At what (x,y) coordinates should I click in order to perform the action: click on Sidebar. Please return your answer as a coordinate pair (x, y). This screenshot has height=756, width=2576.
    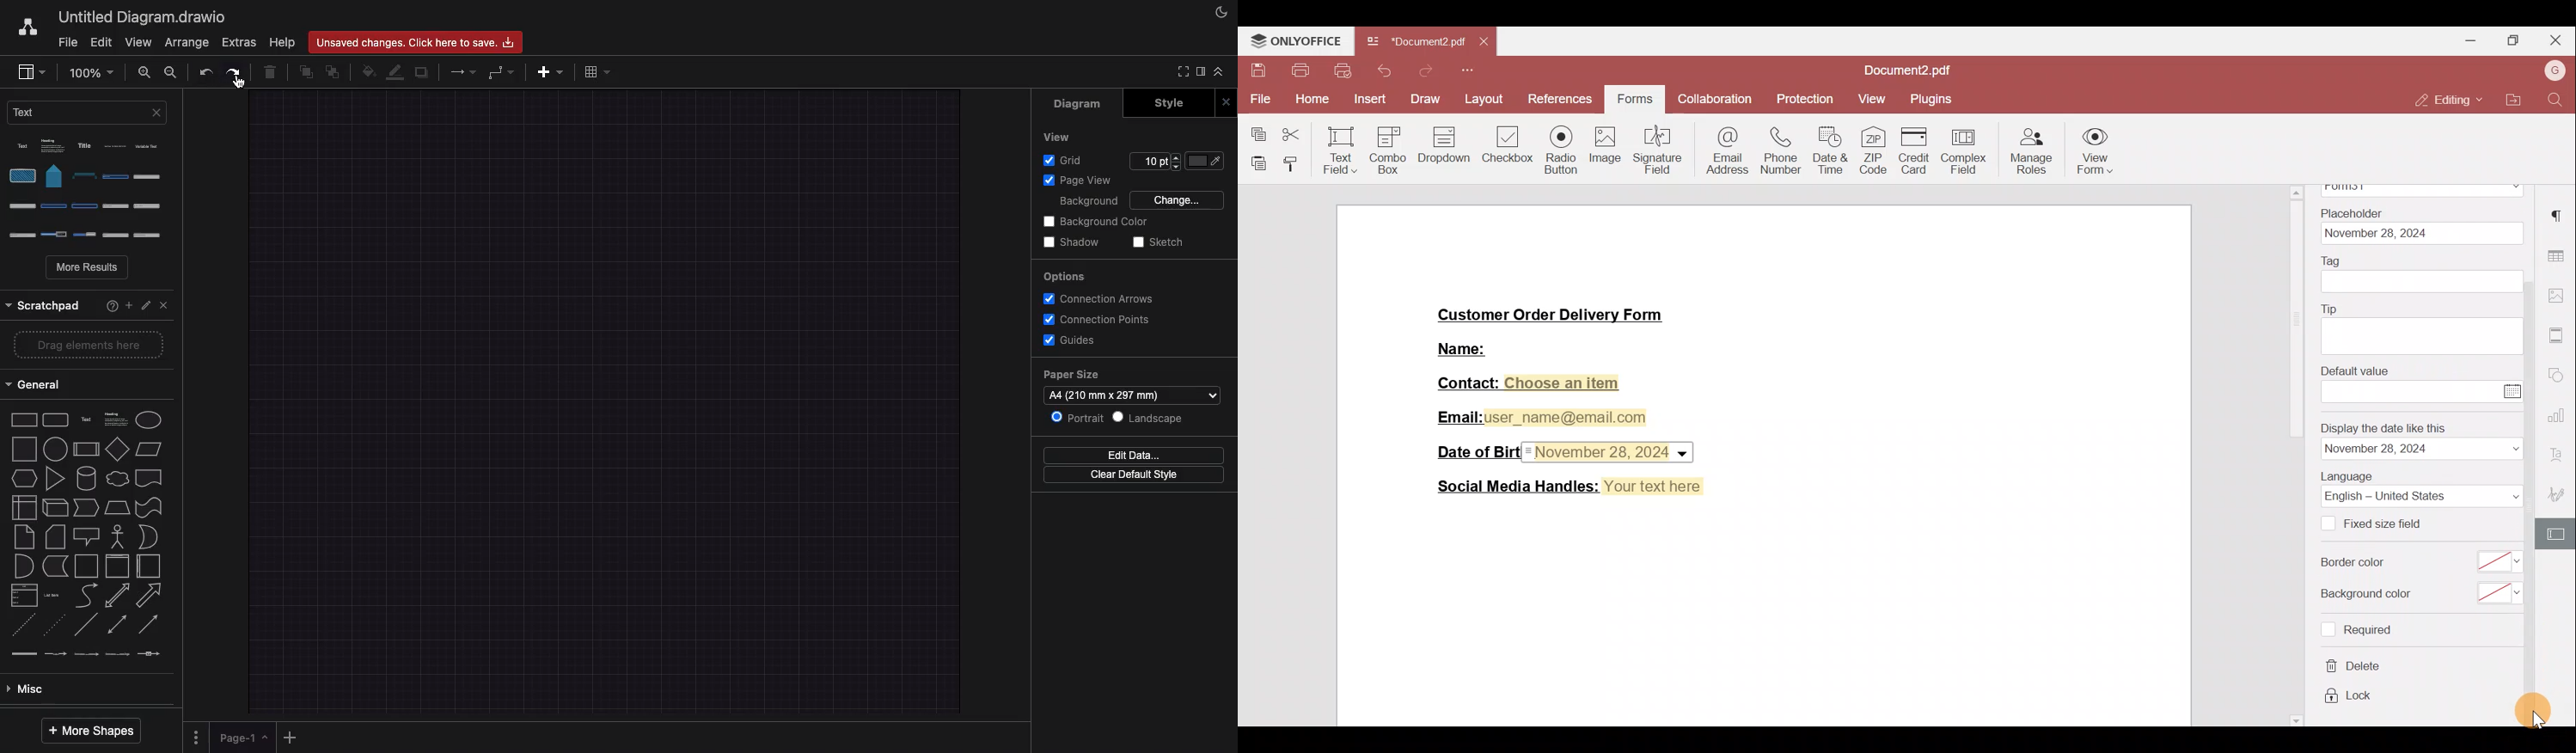
    Looking at the image, I should click on (31, 73).